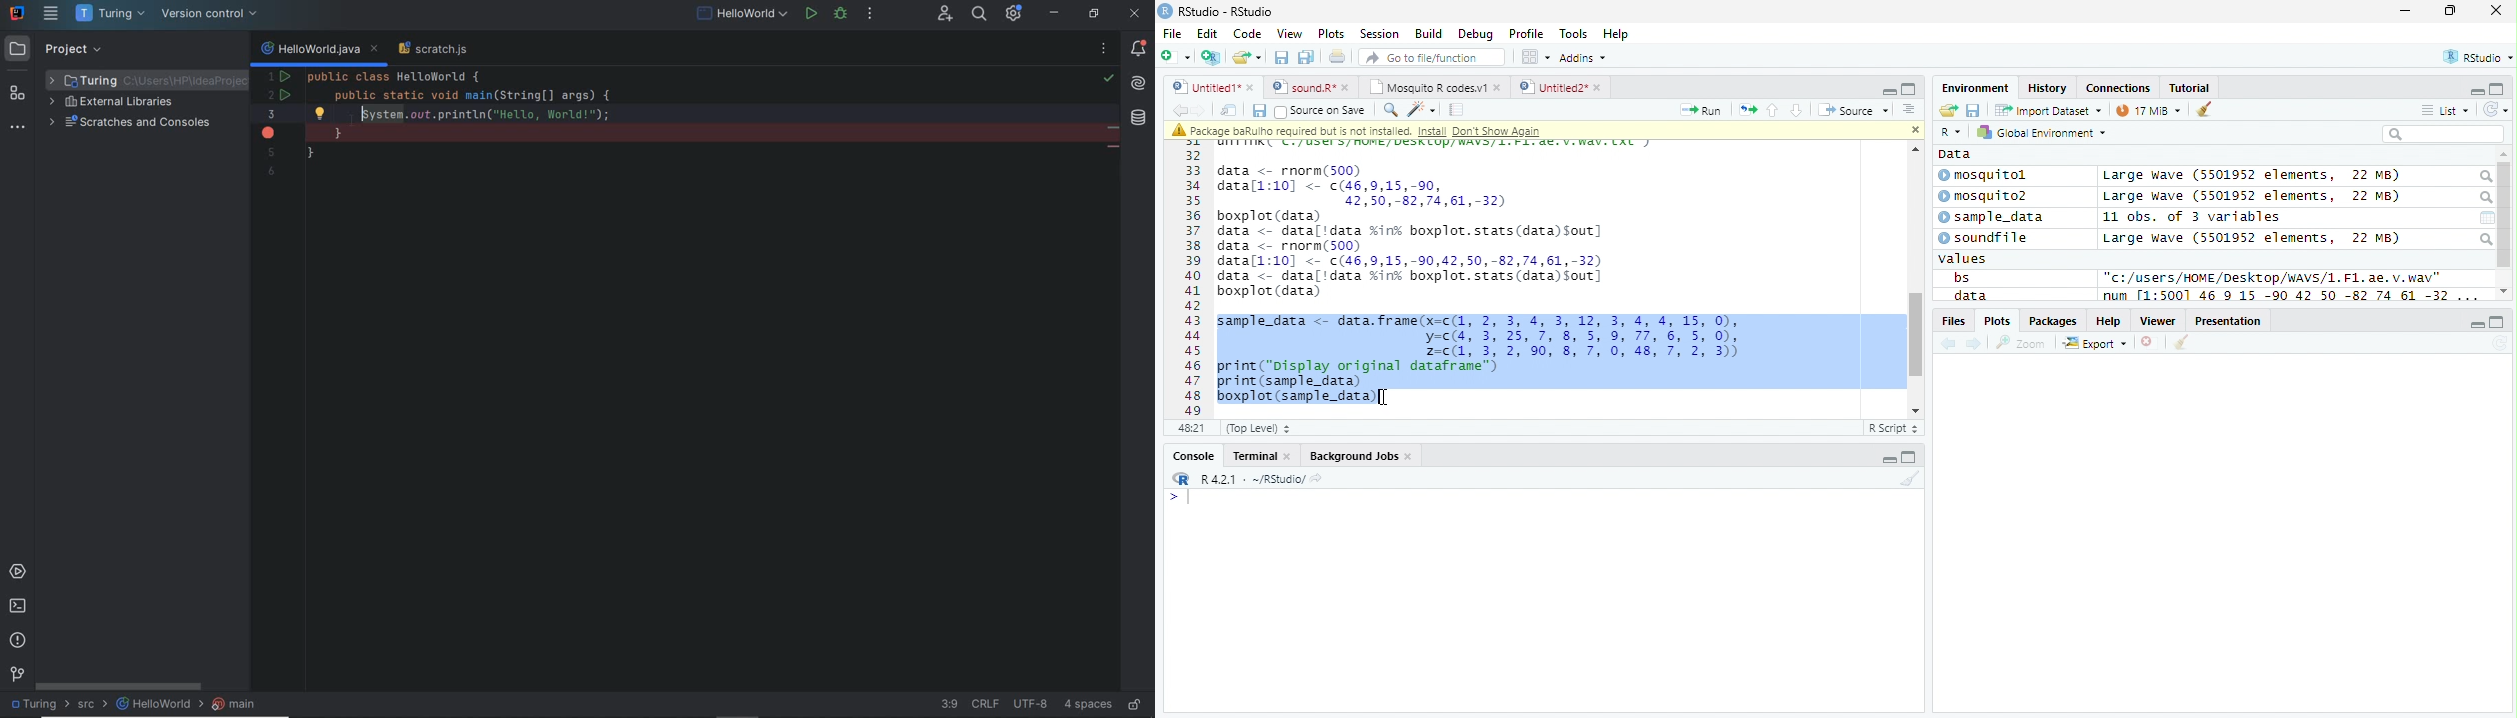 This screenshot has height=728, width=2520. Describe the element at coordinates (2151, 342) in the screenshot. I see `delete file` at that location.